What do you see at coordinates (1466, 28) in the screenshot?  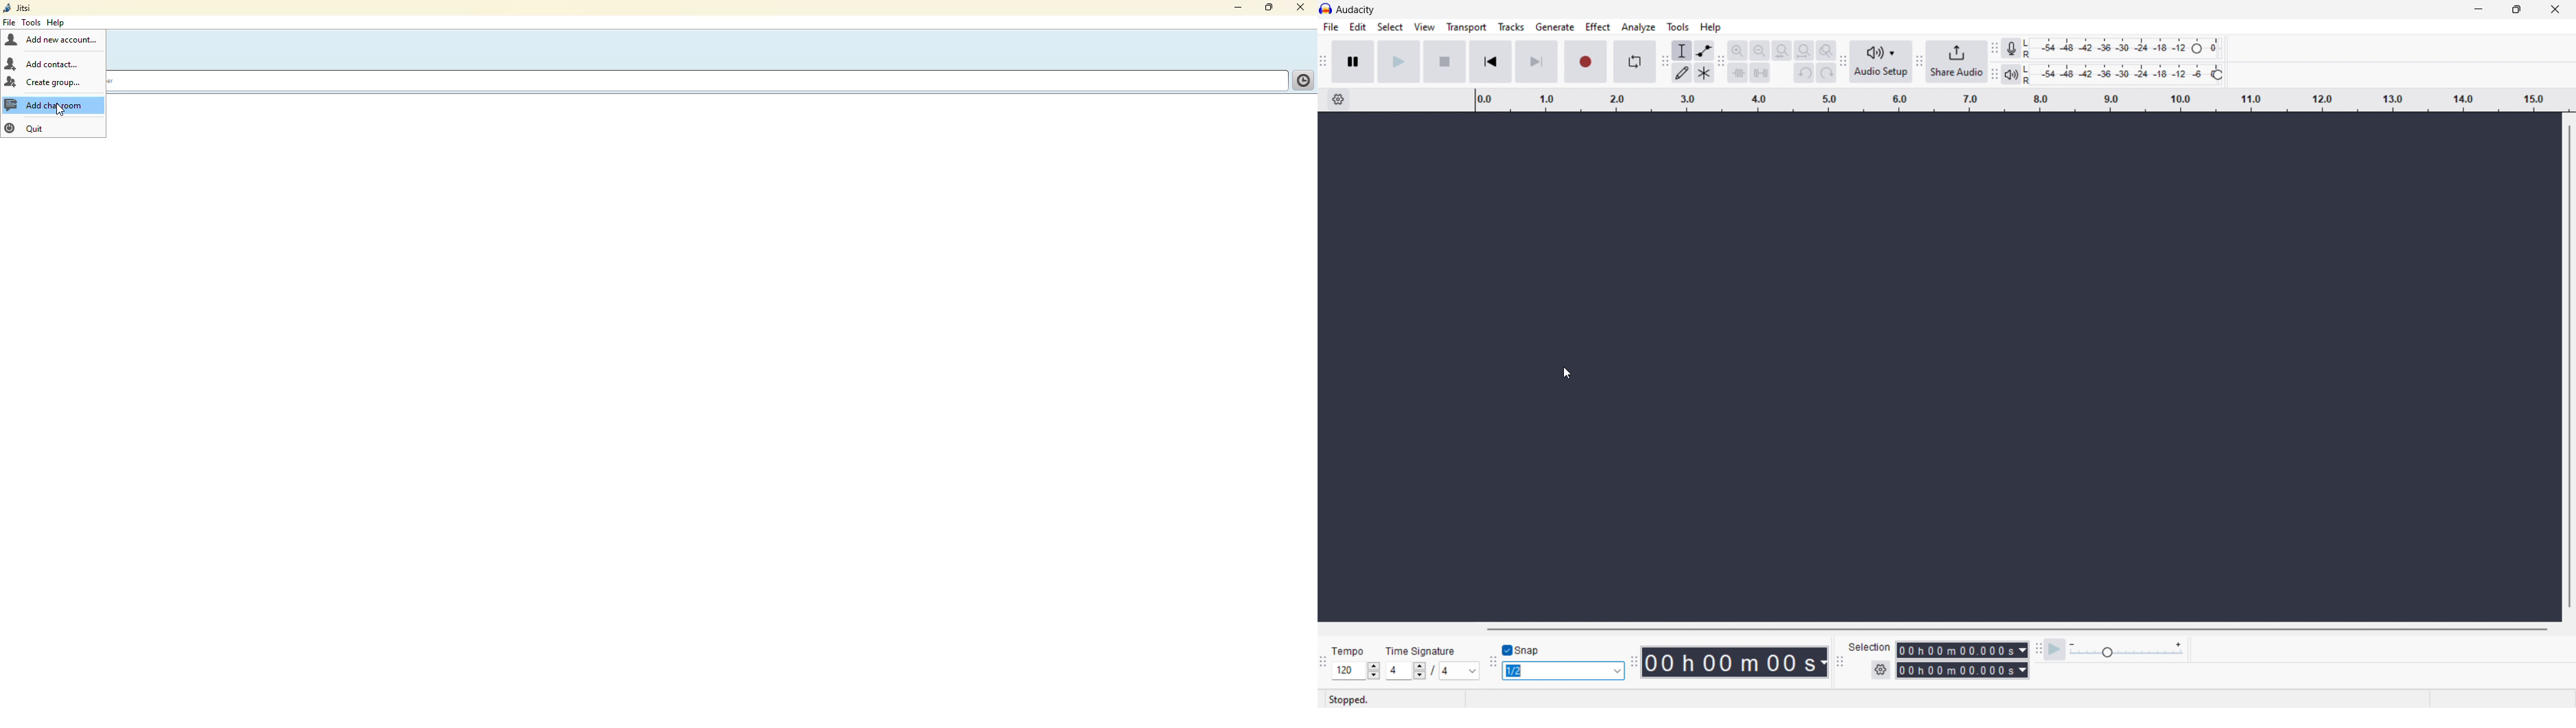 I see `transport` at bounding box center [1466, 28].